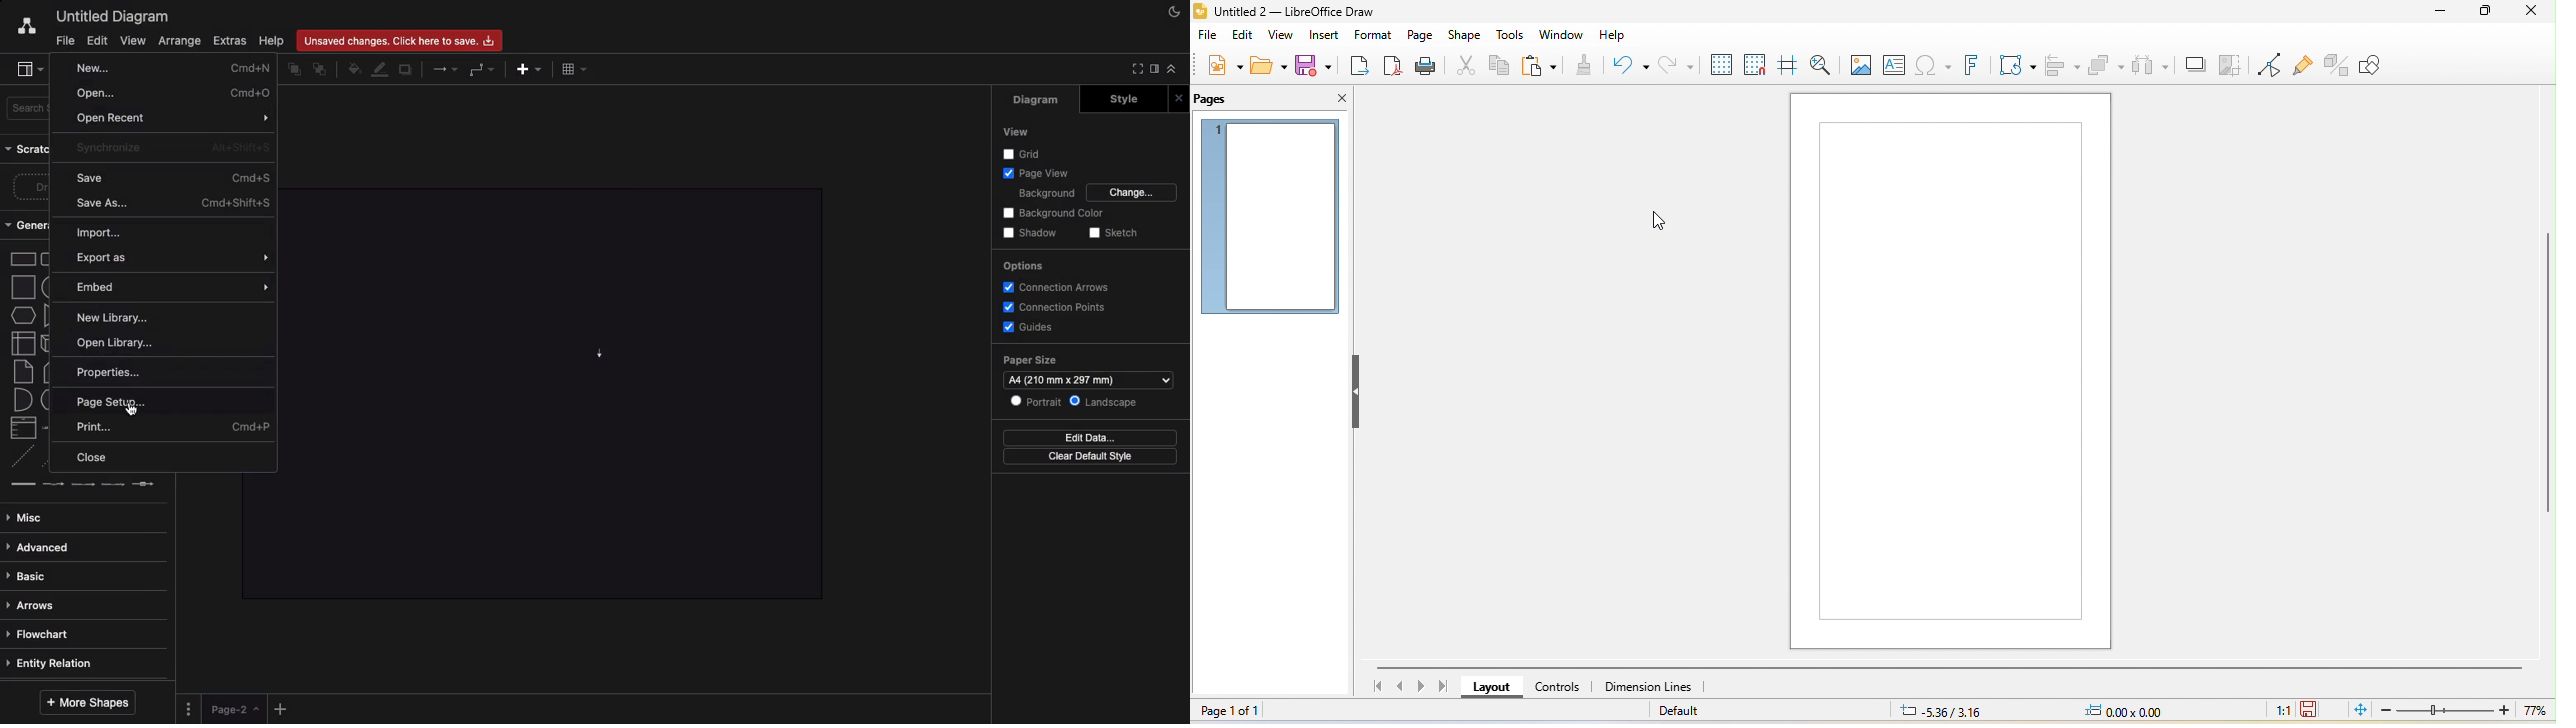 The image size is (2576, 728). What do you see at coordinates (2019, 66) in the screenshot?
I see `transformation` at bounding box center [2019, 66].